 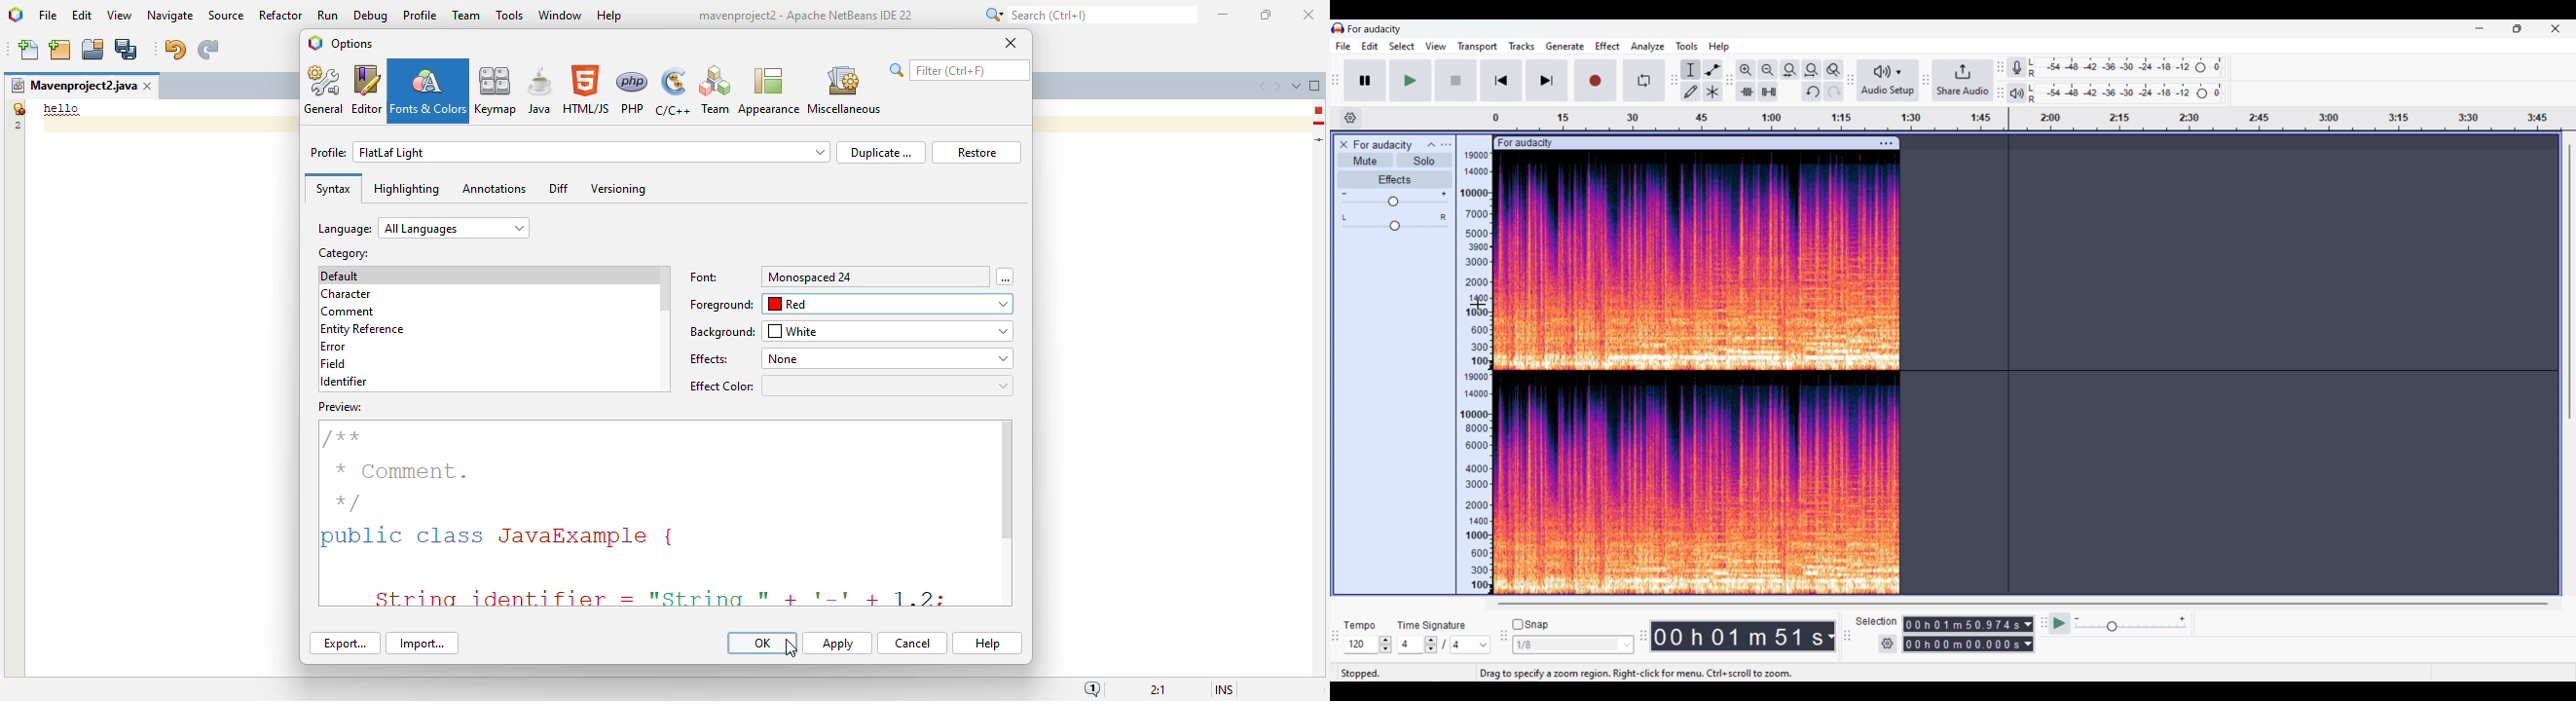 What do you see at coordinates (2570, 282) in the screenshot?
I see `Vertical slide bar` at bounding box center [2570, 282].